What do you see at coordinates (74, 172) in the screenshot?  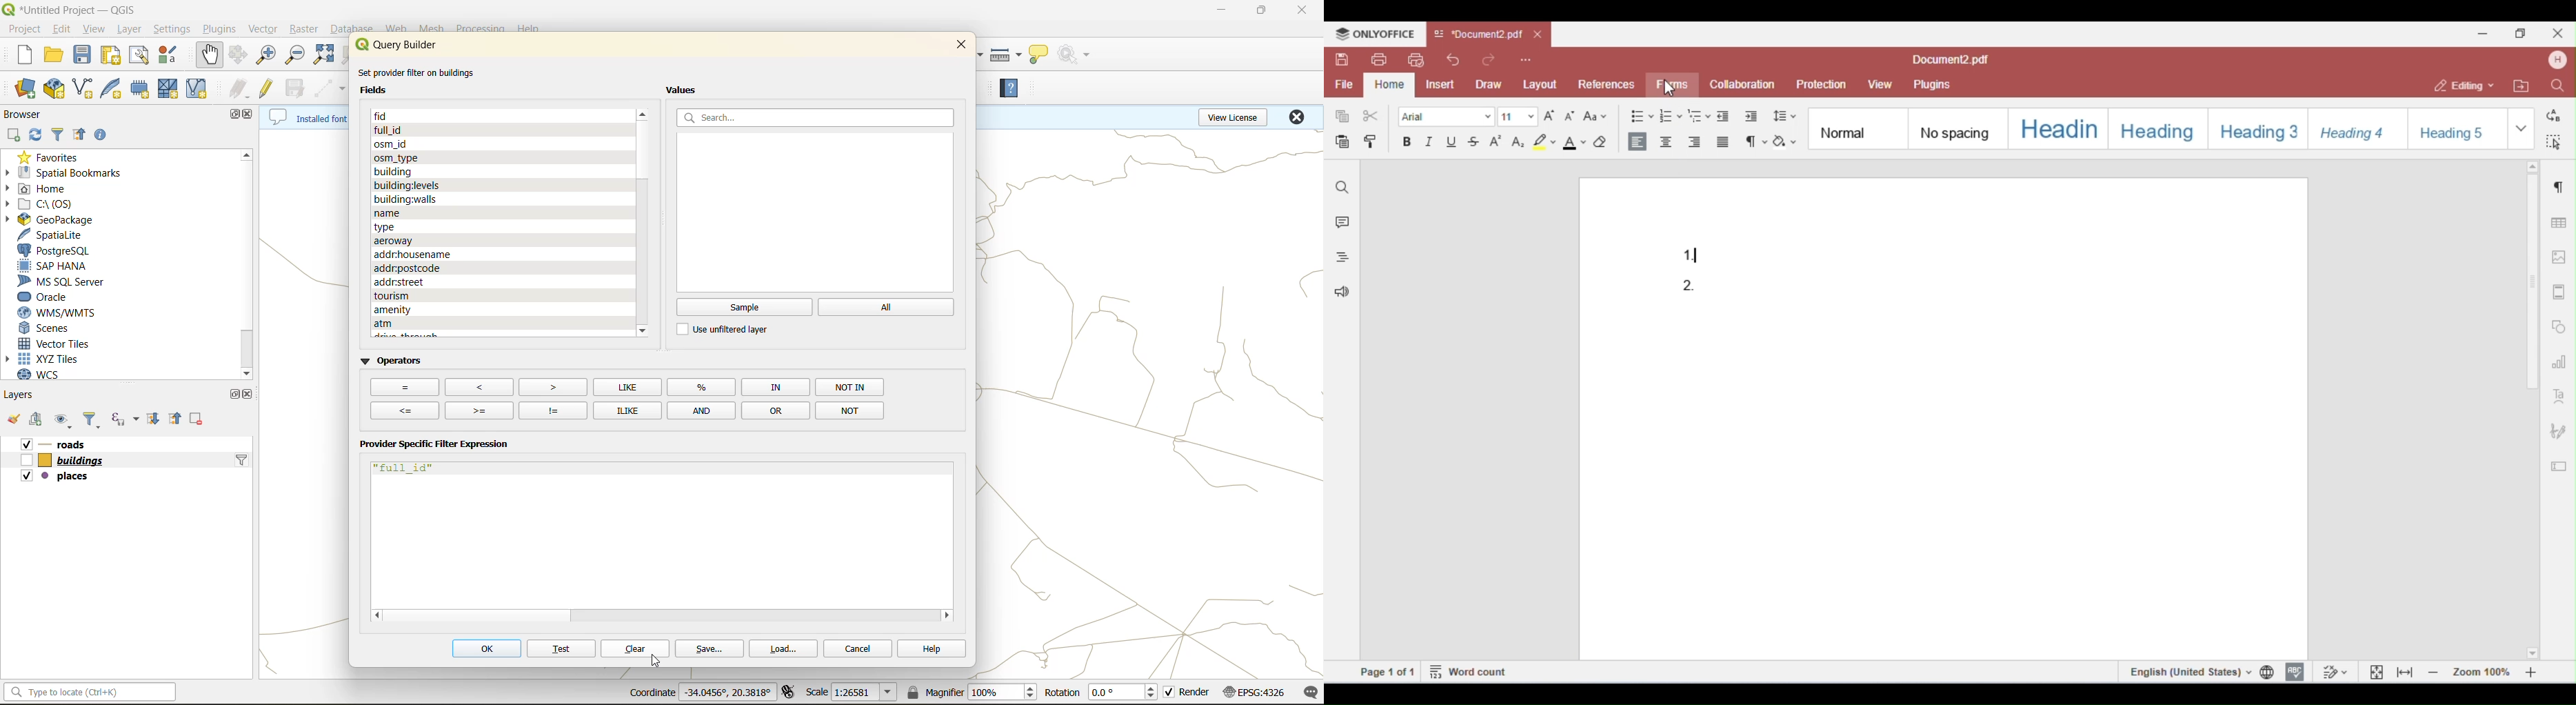 I see `spatial bookmarks` at bounding box center [74, 172].